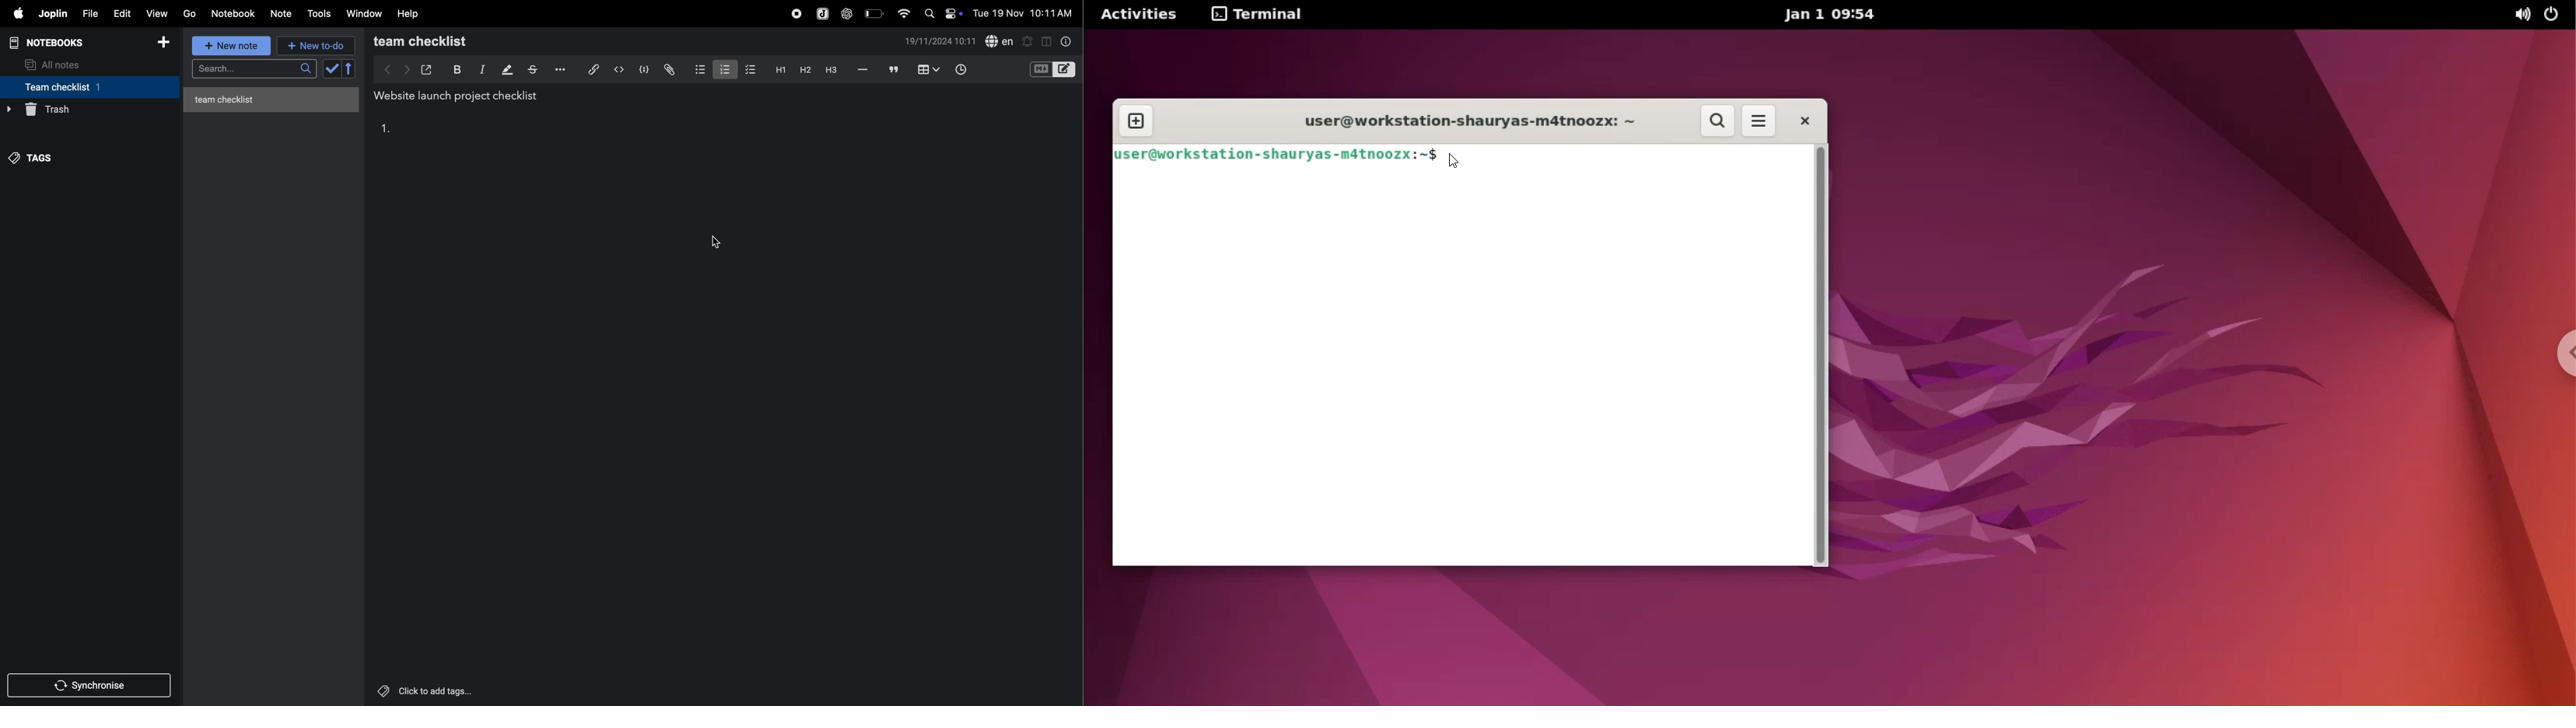 The height and width of the screenshot is (728, 2576). Describe the element at coordinates (862, 69) in the screenshot. I see `hifen` at that location.